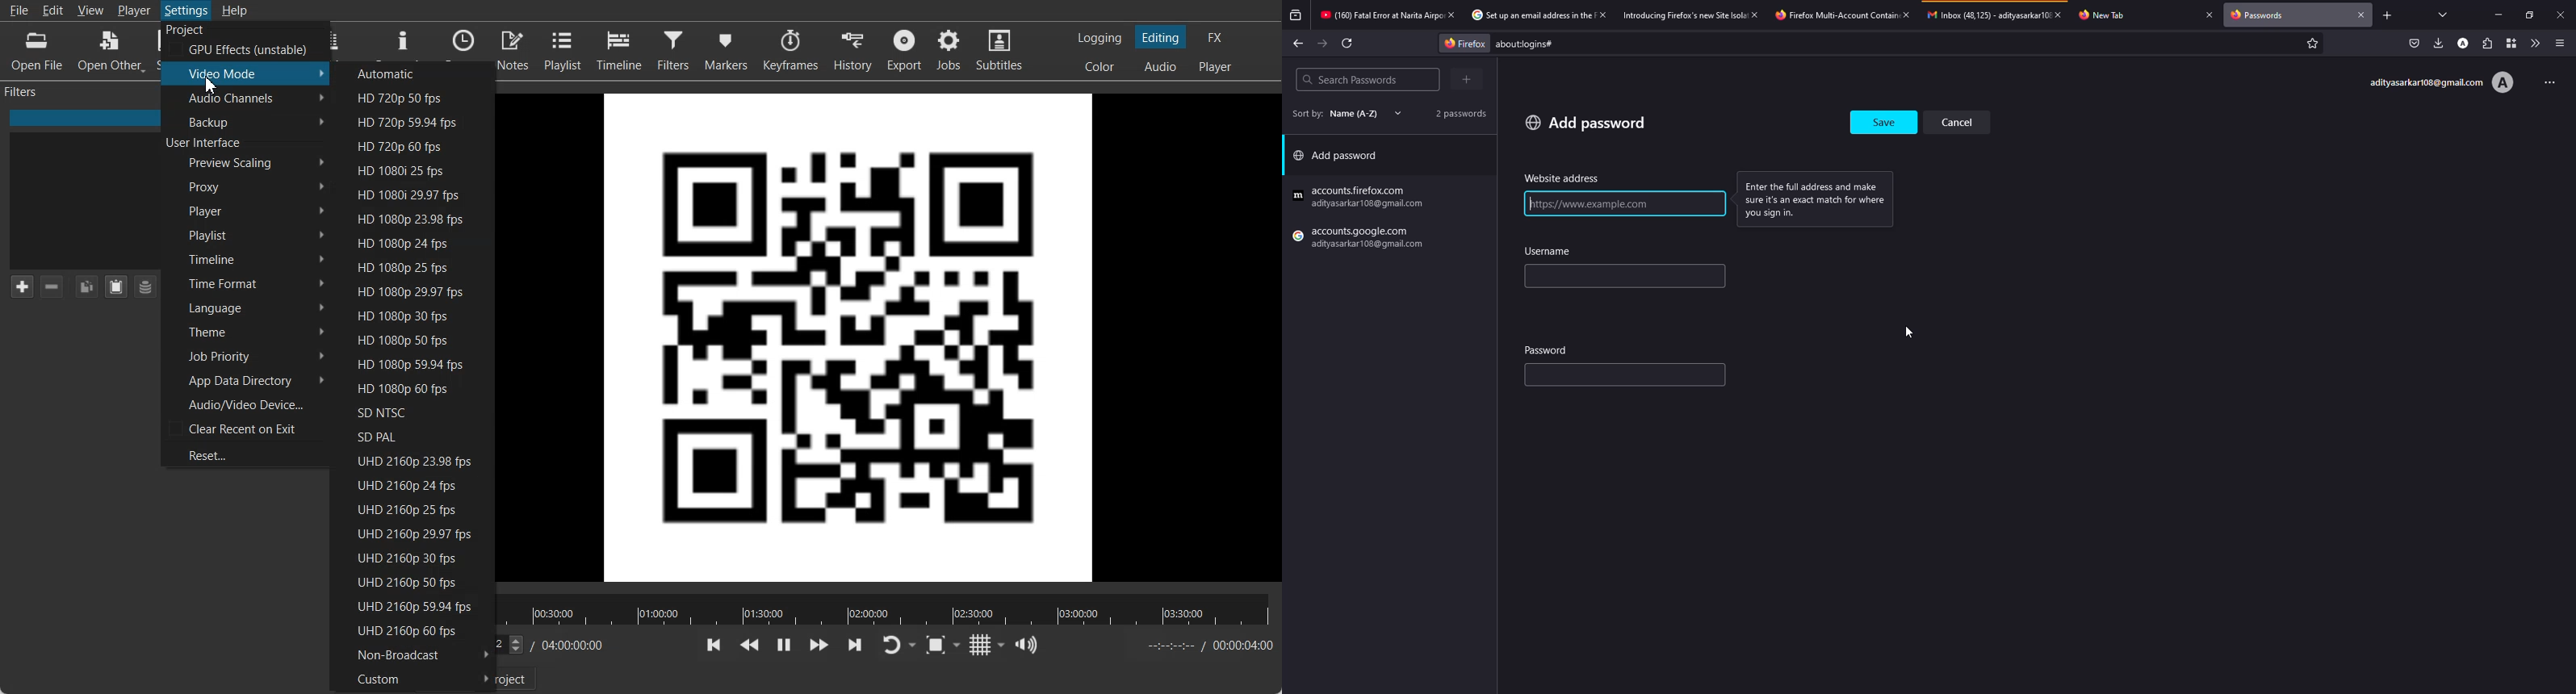 Image resolution: width=2576 pixels, height=700 pixels. What do you see at coordinates (1595, 204) in the screenshot?
I see `type` at bounding box center [1595, 204].